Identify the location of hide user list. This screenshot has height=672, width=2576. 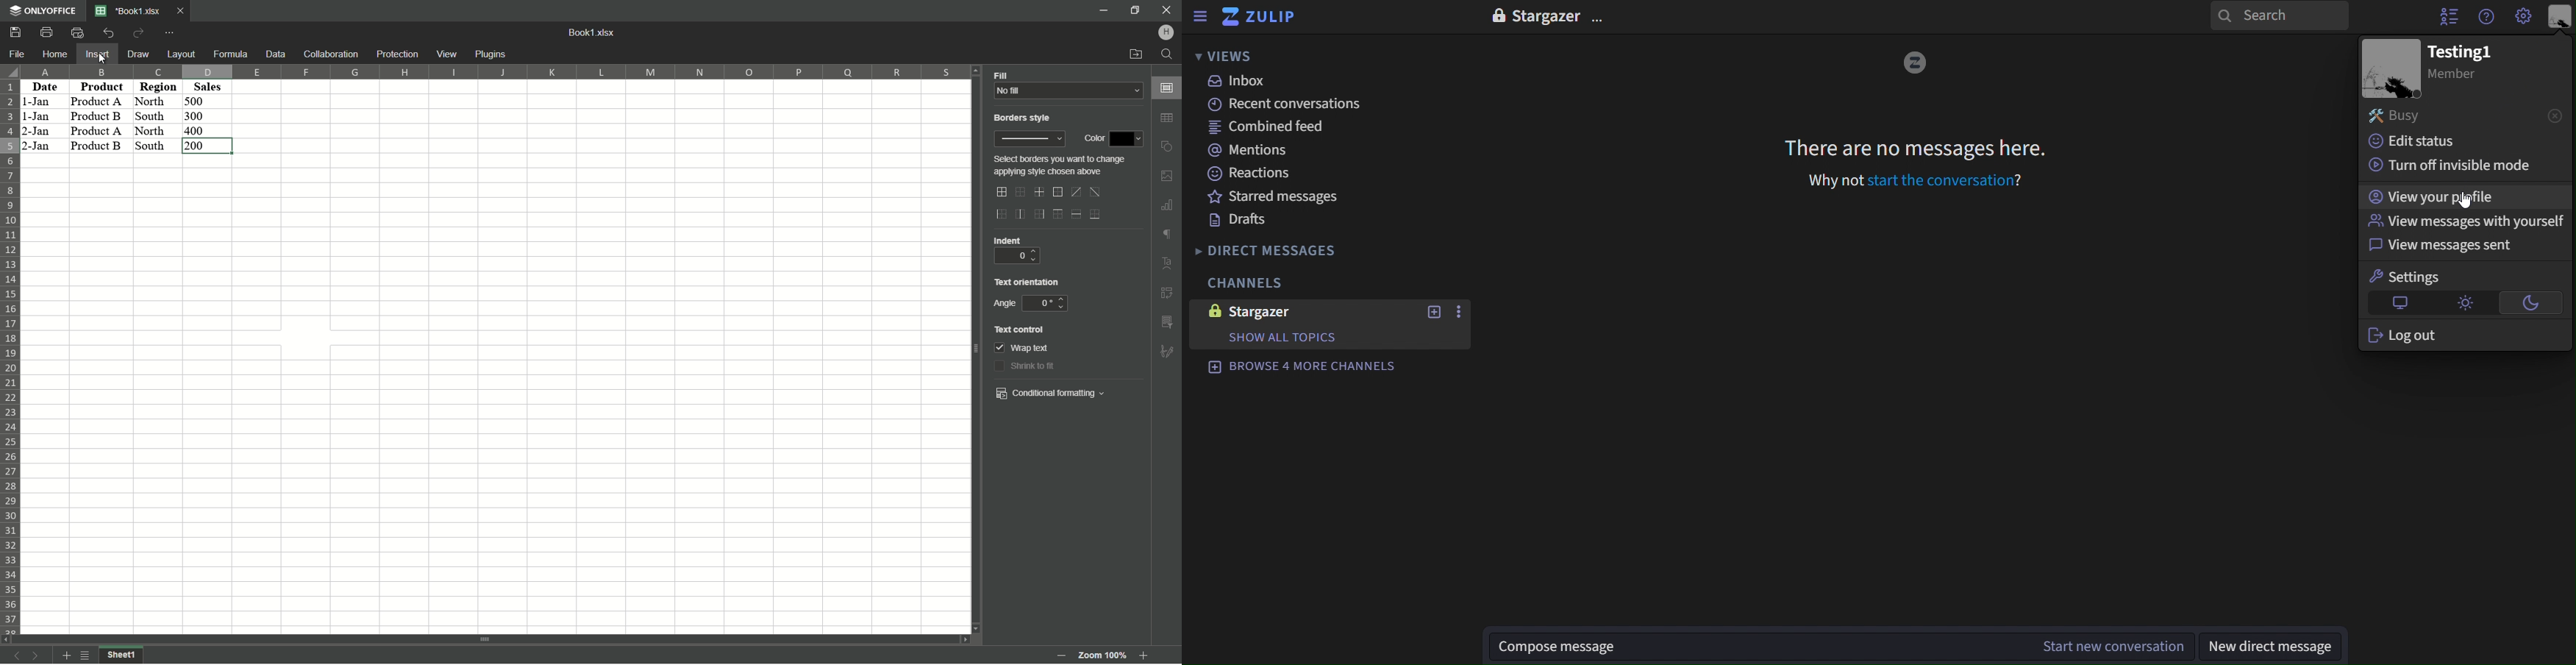
(2444, 17).